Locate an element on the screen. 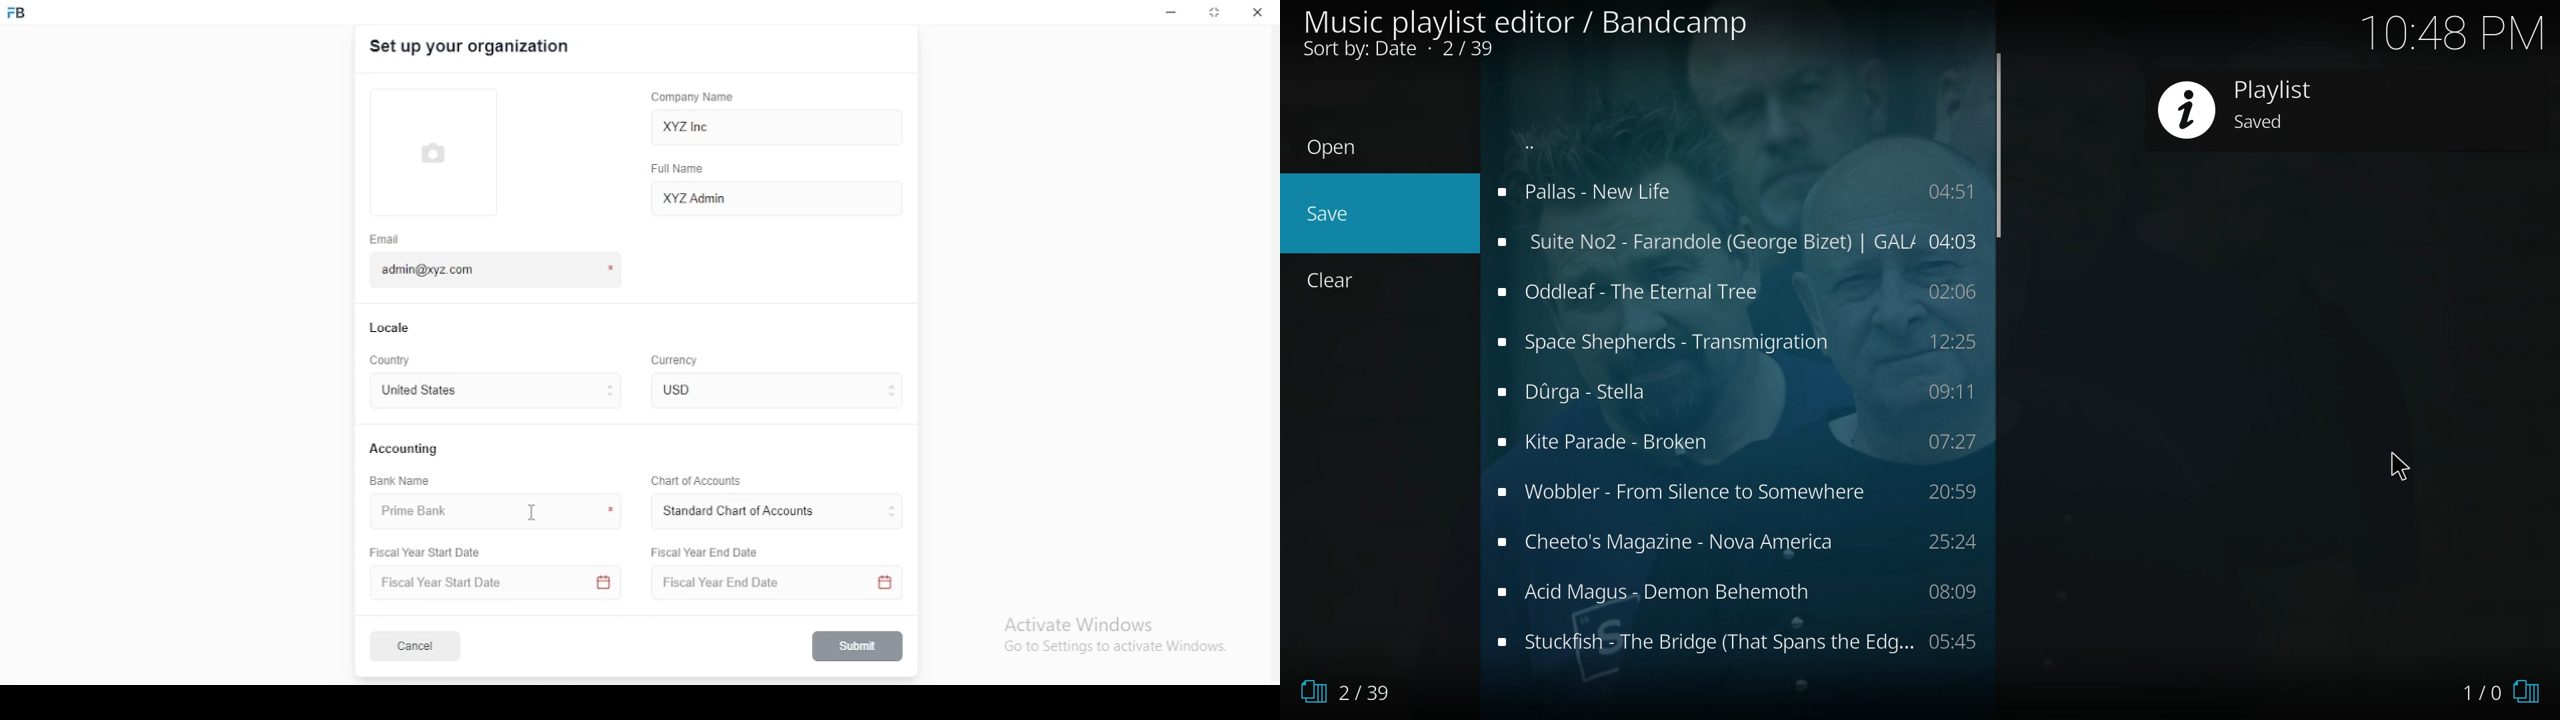  country is located at coordinates (392, 361).